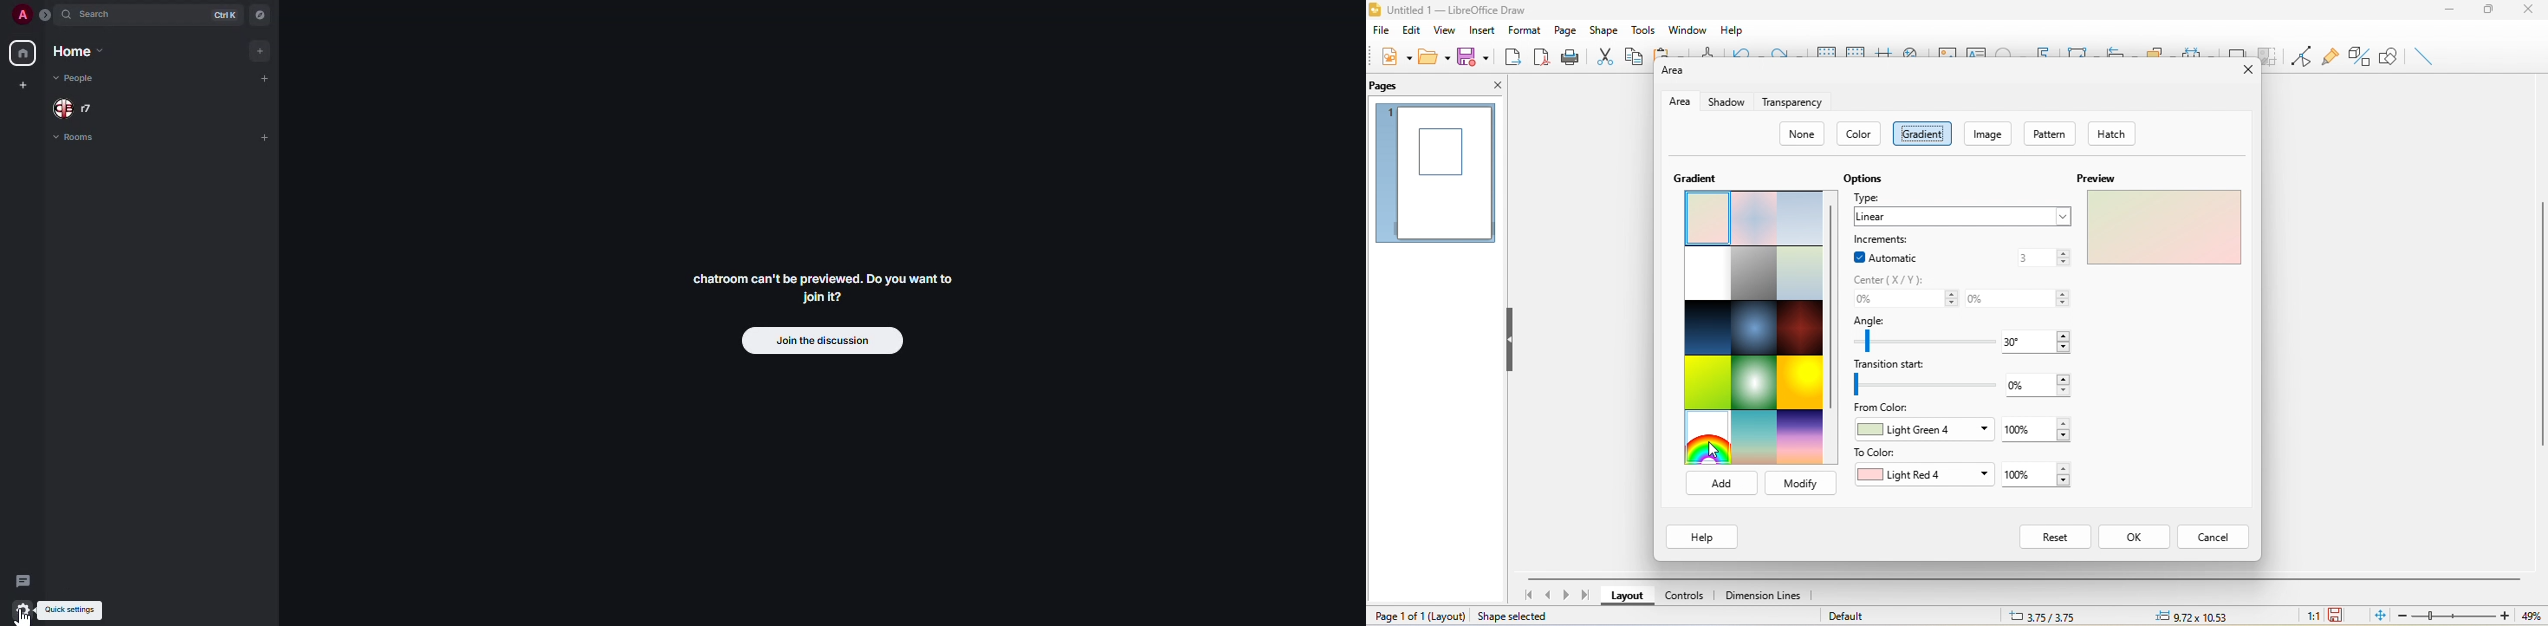 The image size is (2548, 644). What do you see at coordinates (1793, 105) in the screenshot?
I see `transparency` at bounding box center [1793, 105].